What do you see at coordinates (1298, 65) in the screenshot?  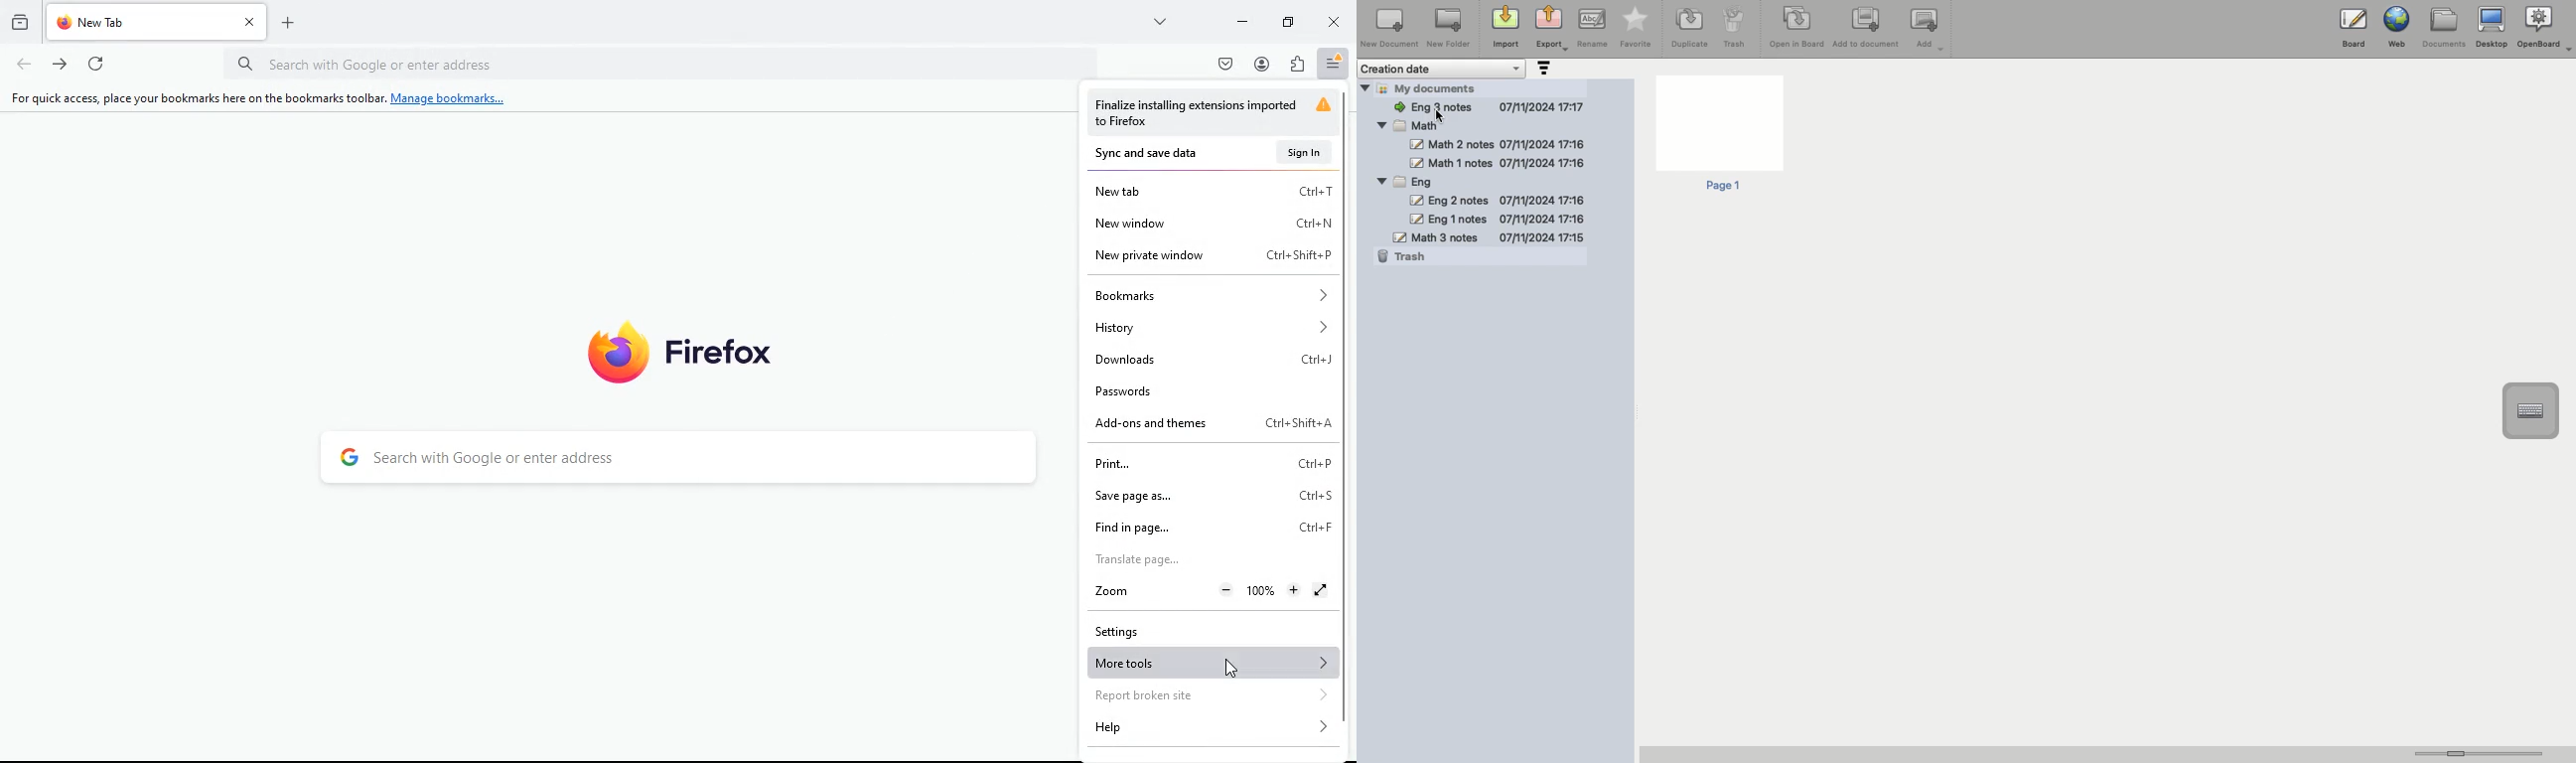 I see `extensions` at bounding box center [1298, 65].